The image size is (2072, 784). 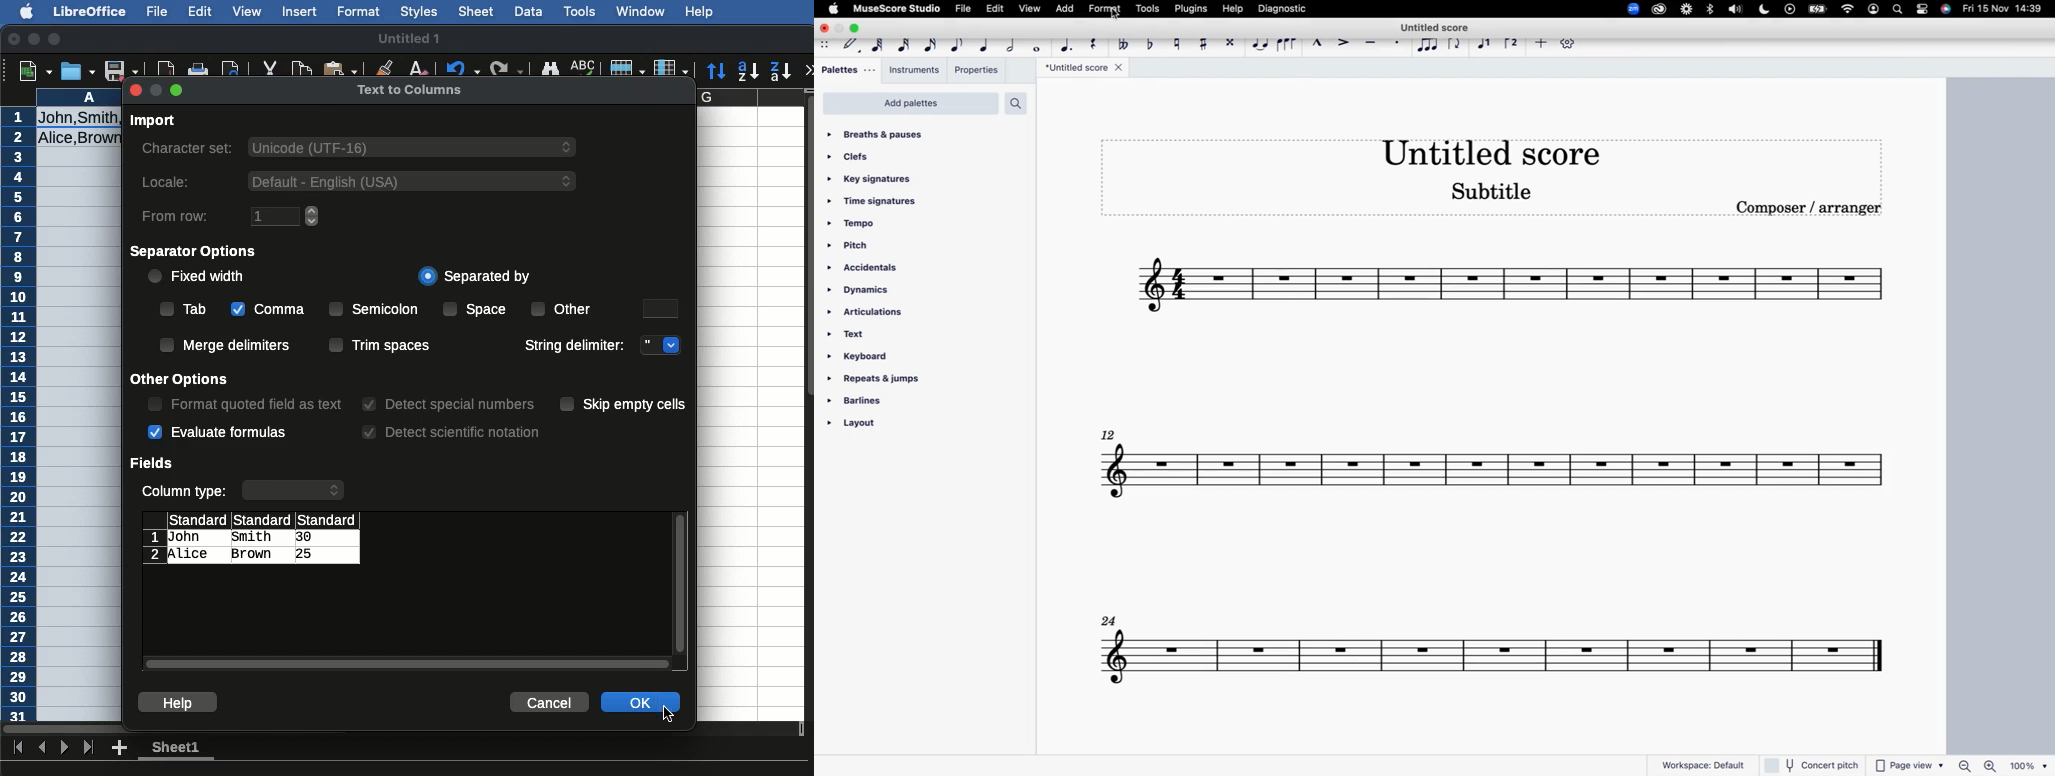 I want to click on Merge delimiters, so click(x=225, y=344).